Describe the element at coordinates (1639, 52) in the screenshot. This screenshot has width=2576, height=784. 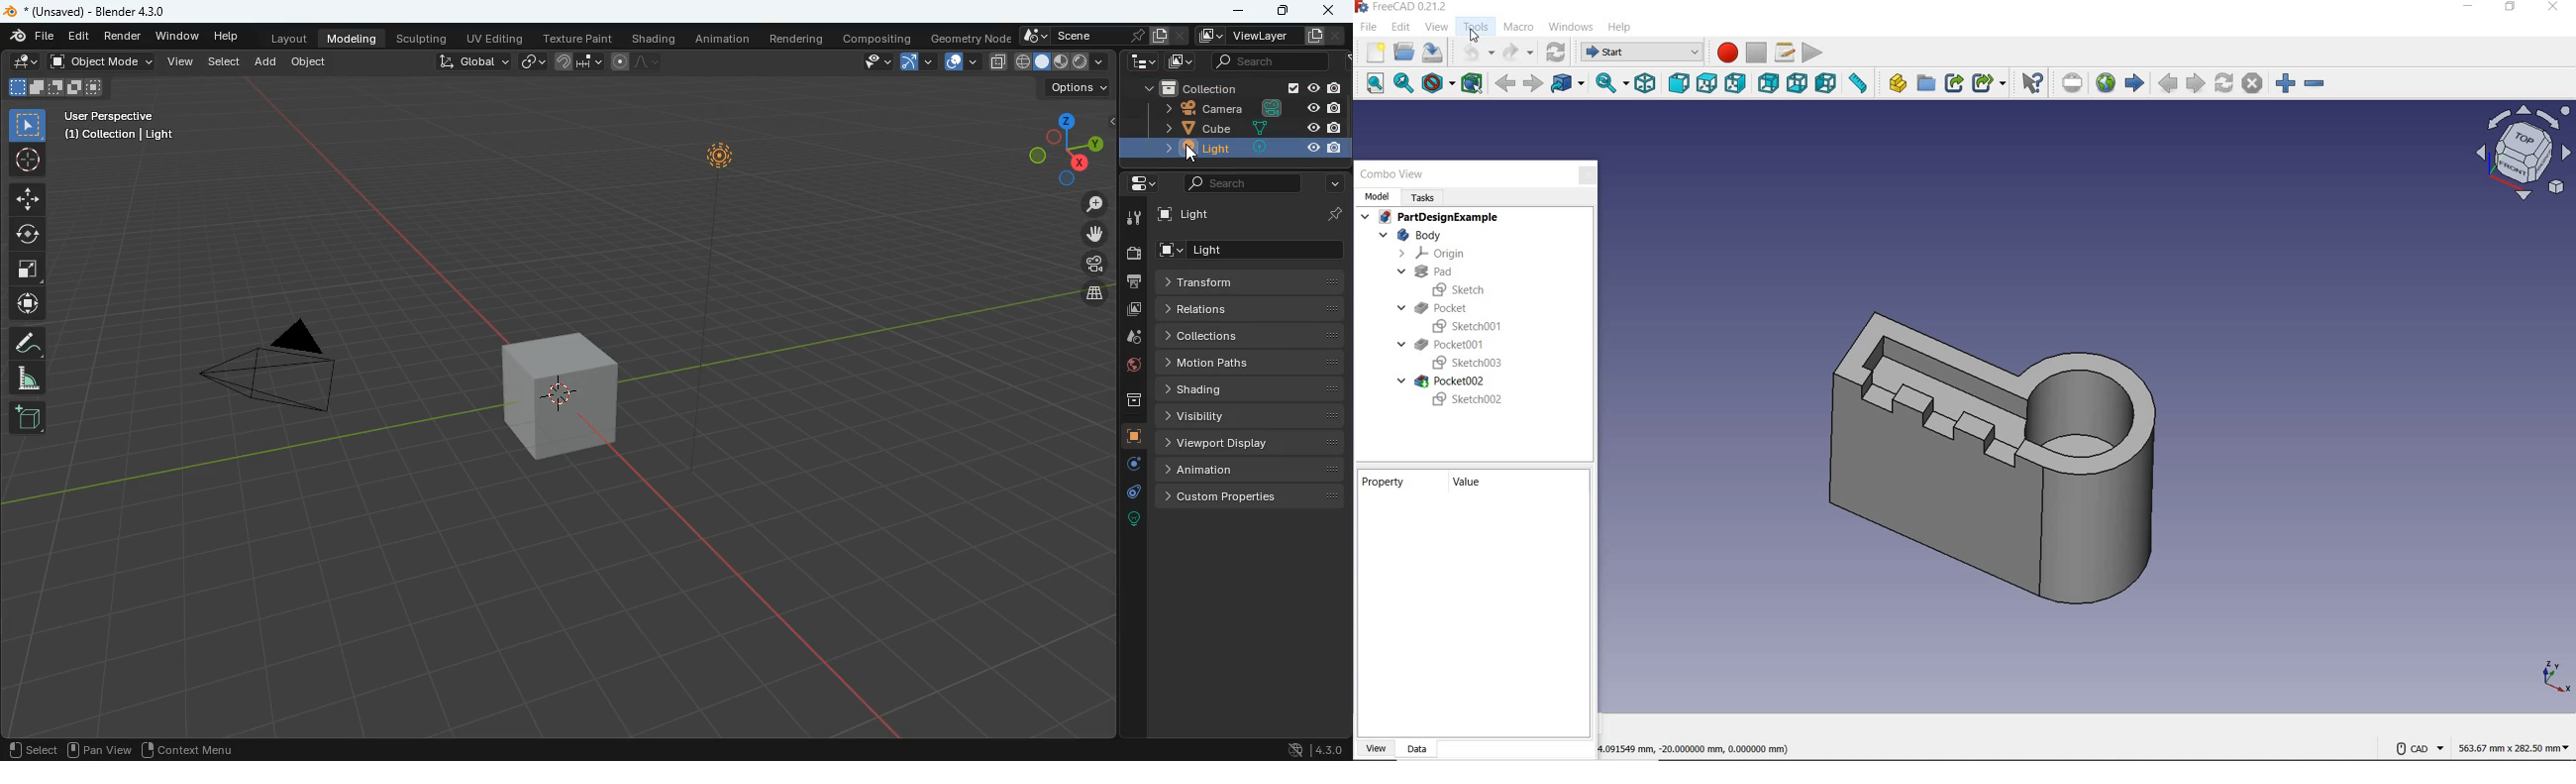
I see `Switch between workbenches` at that location.